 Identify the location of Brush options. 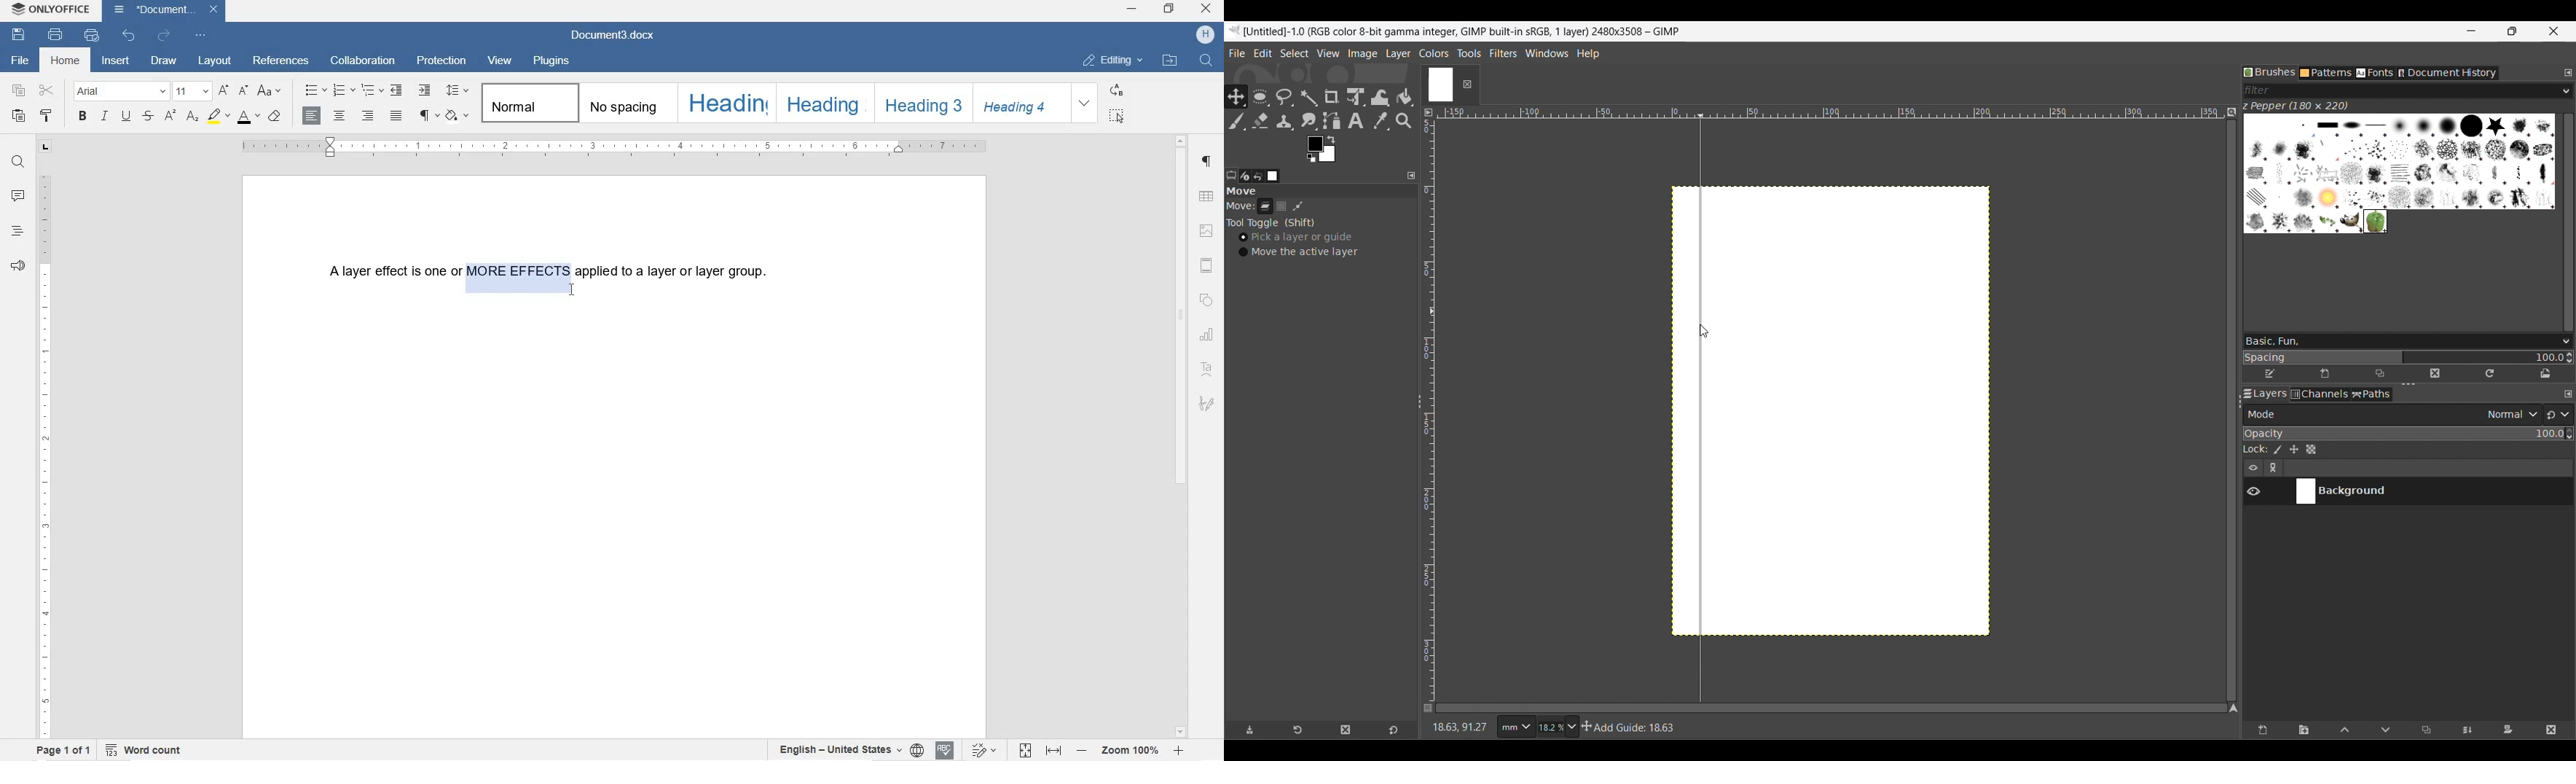
(2563, 342).